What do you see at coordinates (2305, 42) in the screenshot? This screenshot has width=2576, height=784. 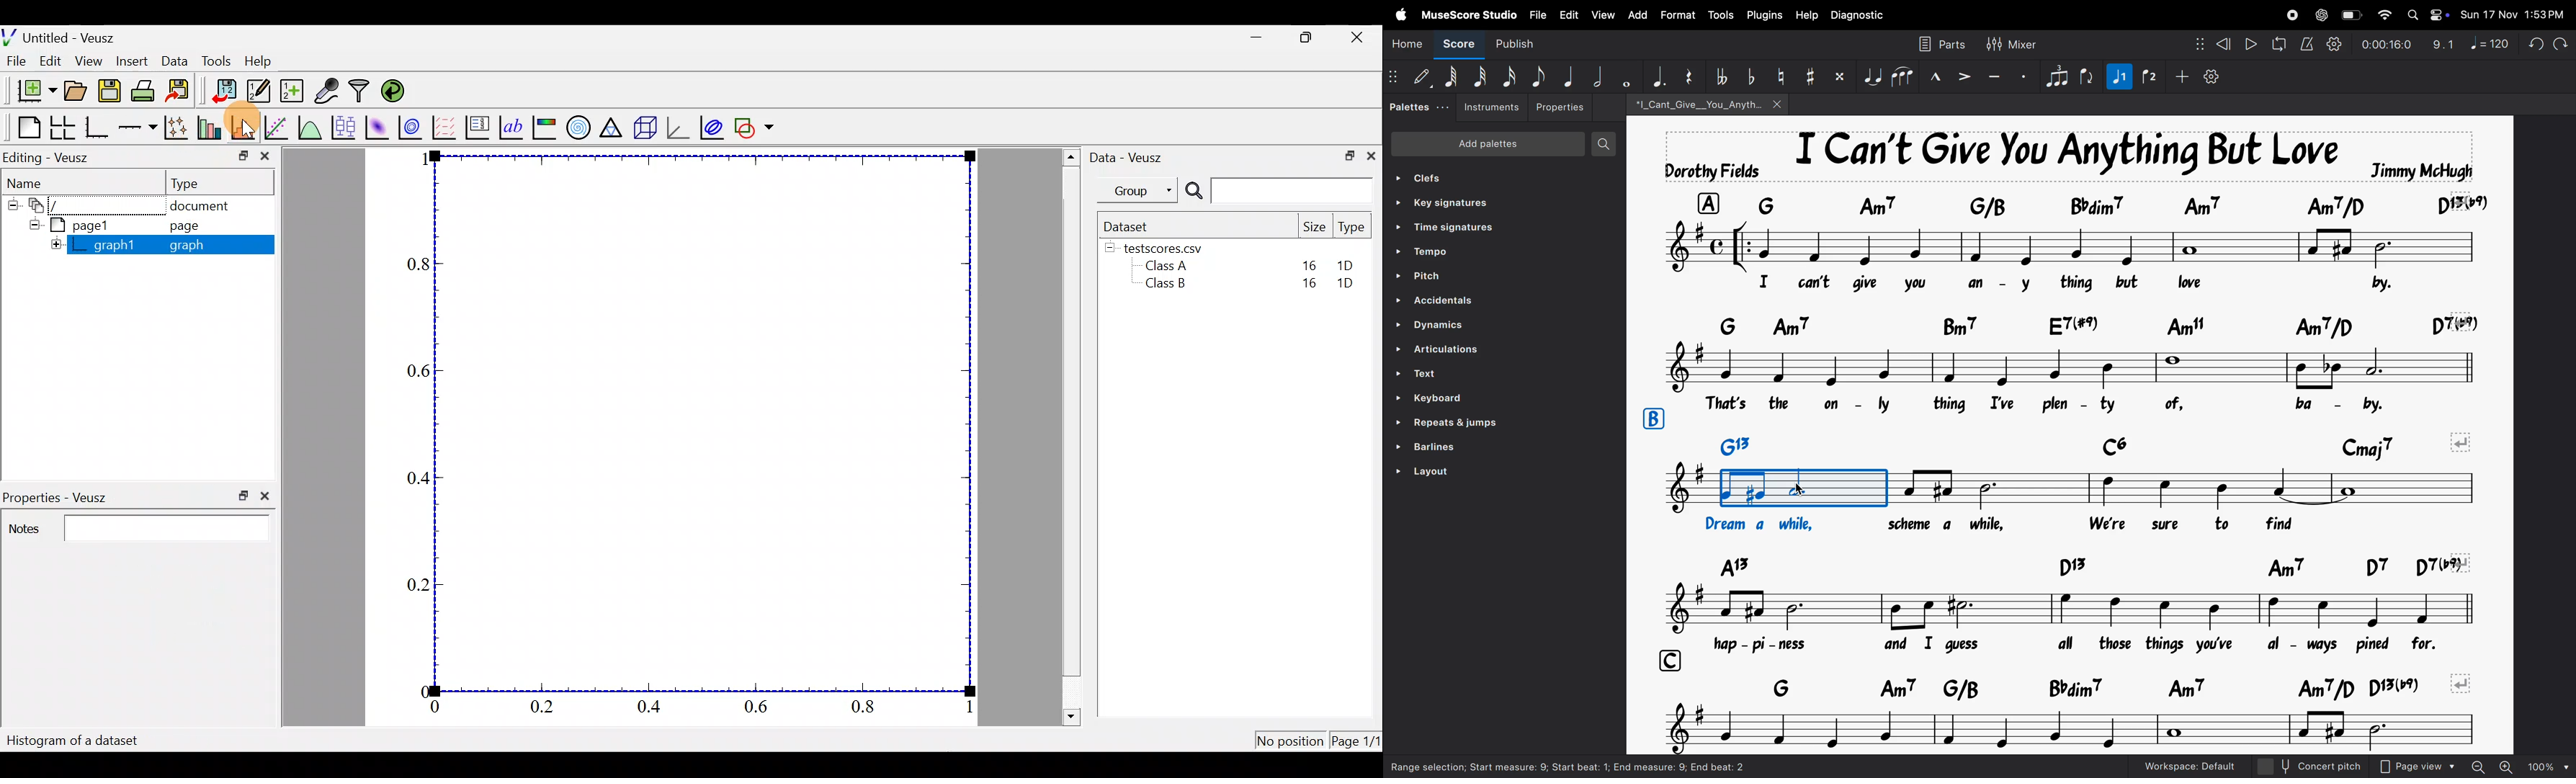 I see `metronome` at bounding box center [2305, 42].